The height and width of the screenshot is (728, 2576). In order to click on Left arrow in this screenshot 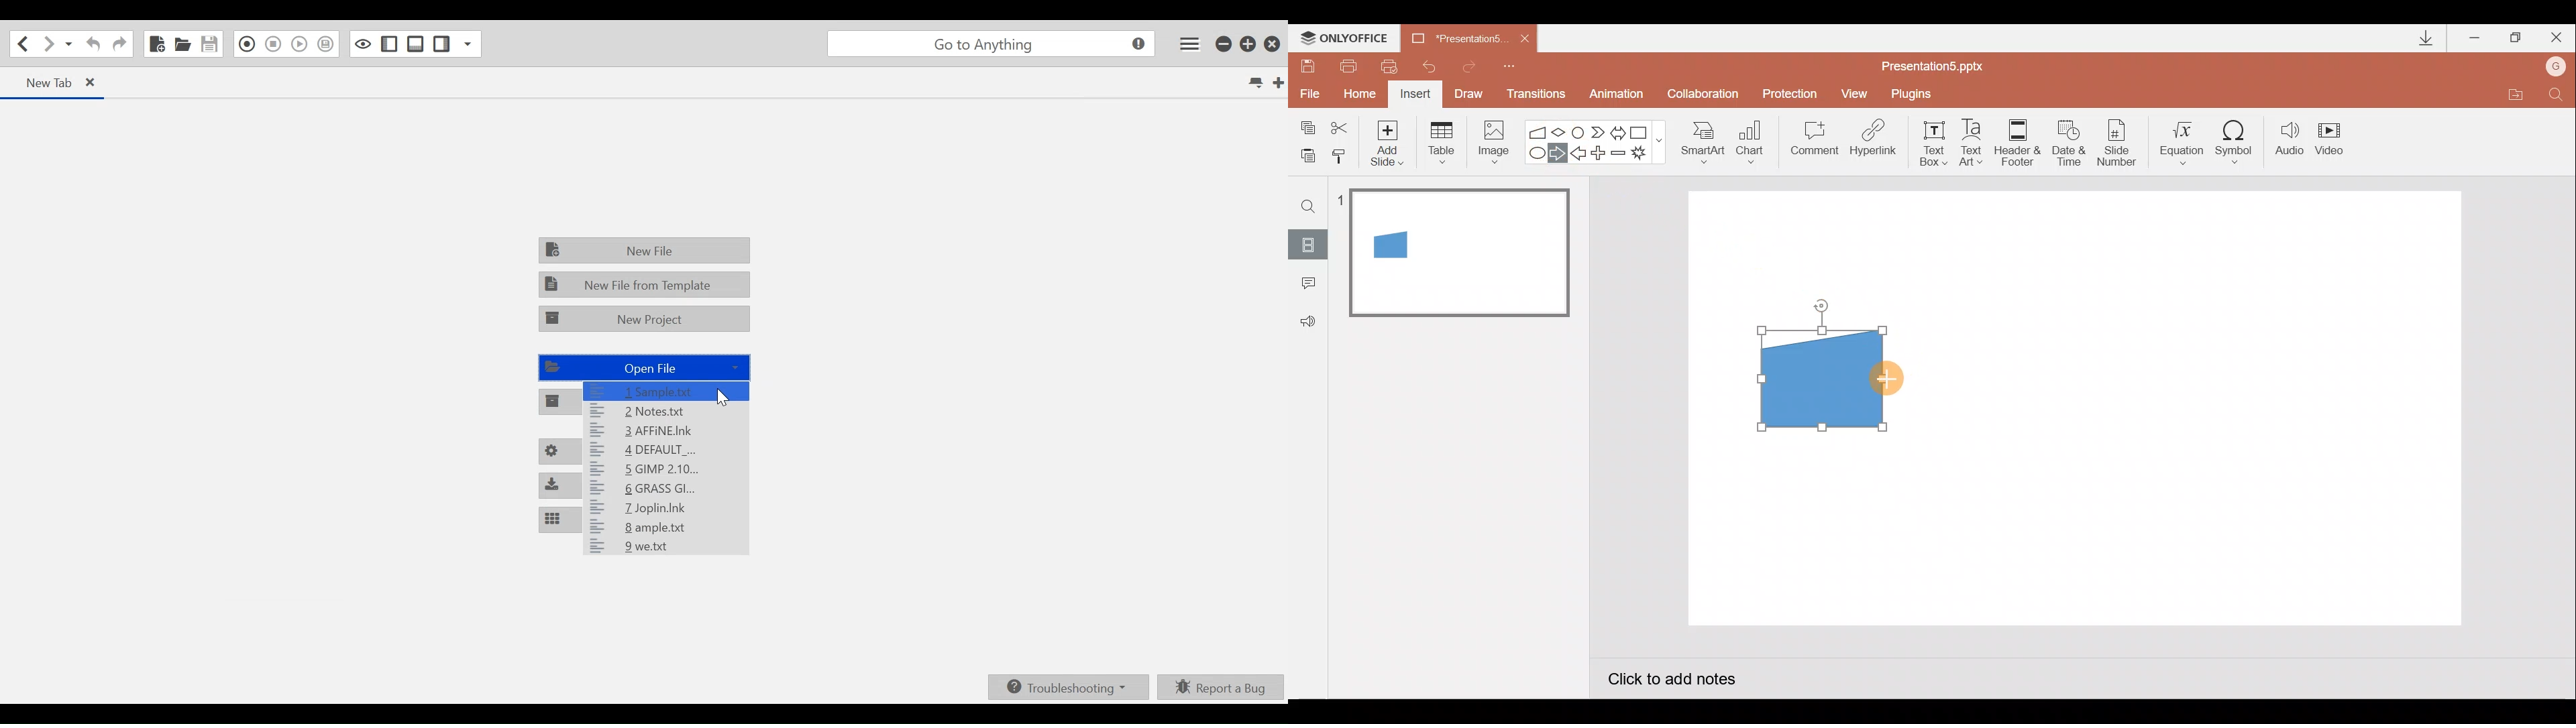, I will do `click(1579, 155)`.